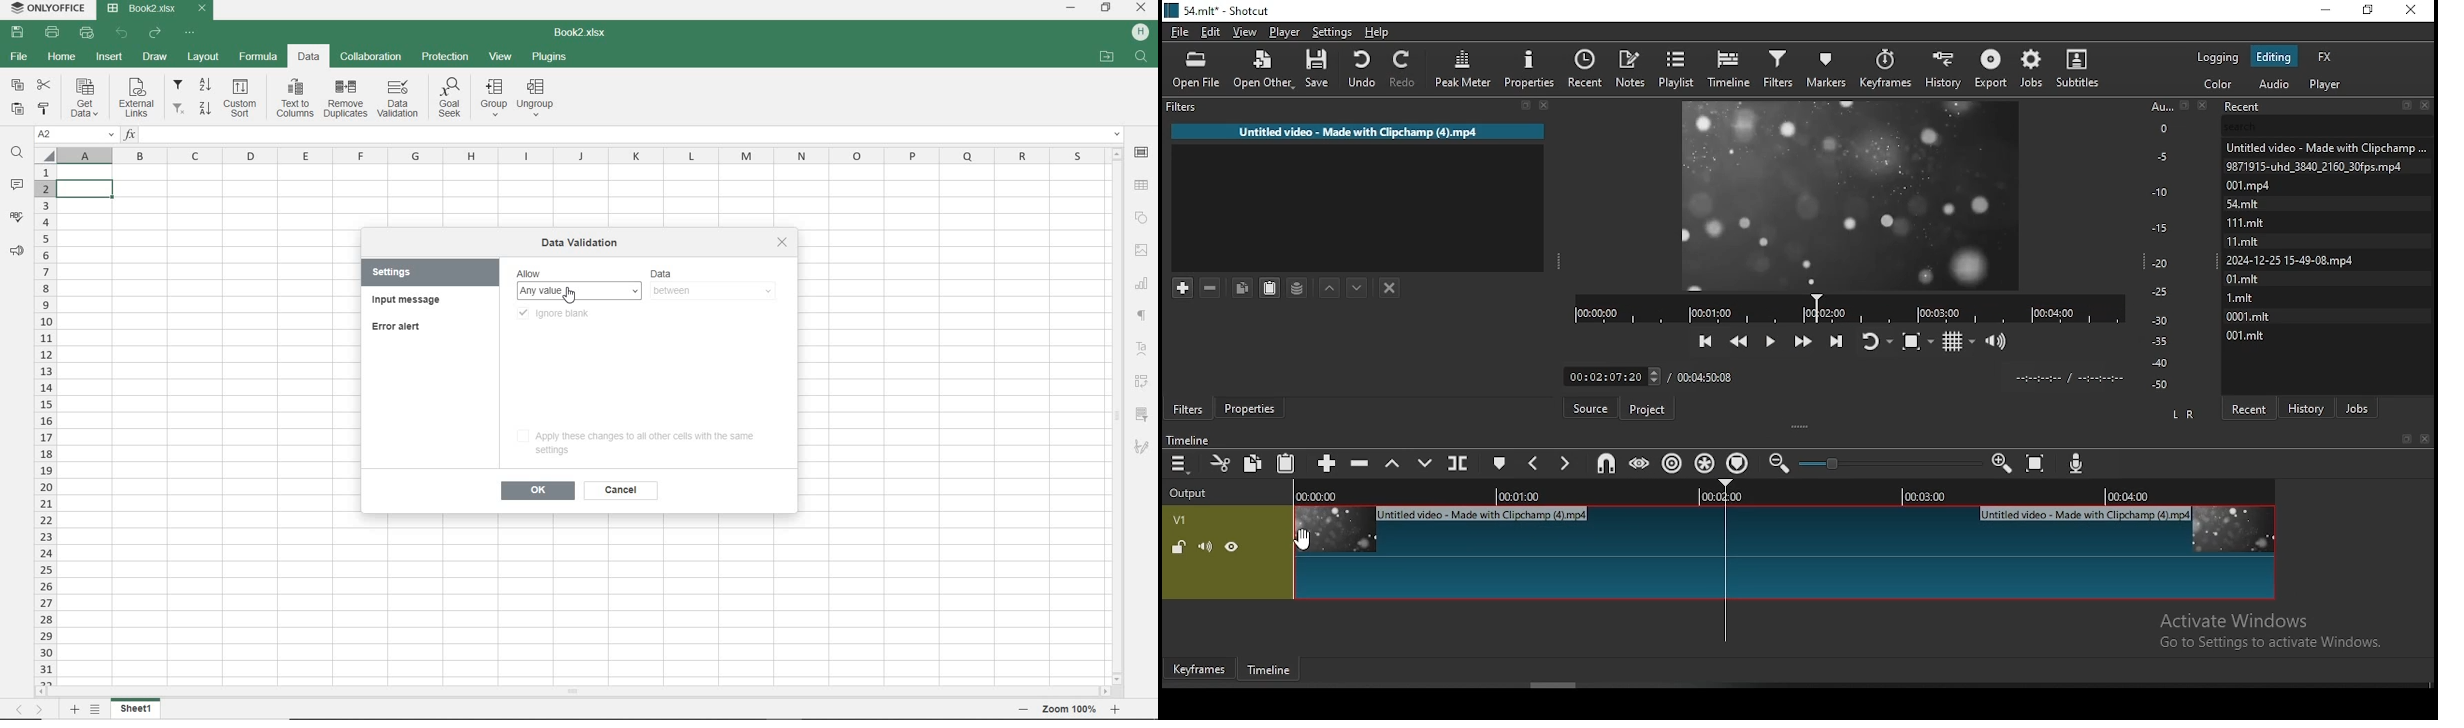 Image resolution: width=2464 pixels, height=728 pixels. Describe the element at coordinates (1198, 668) in the screenshot. I see `keyframe` at that location.